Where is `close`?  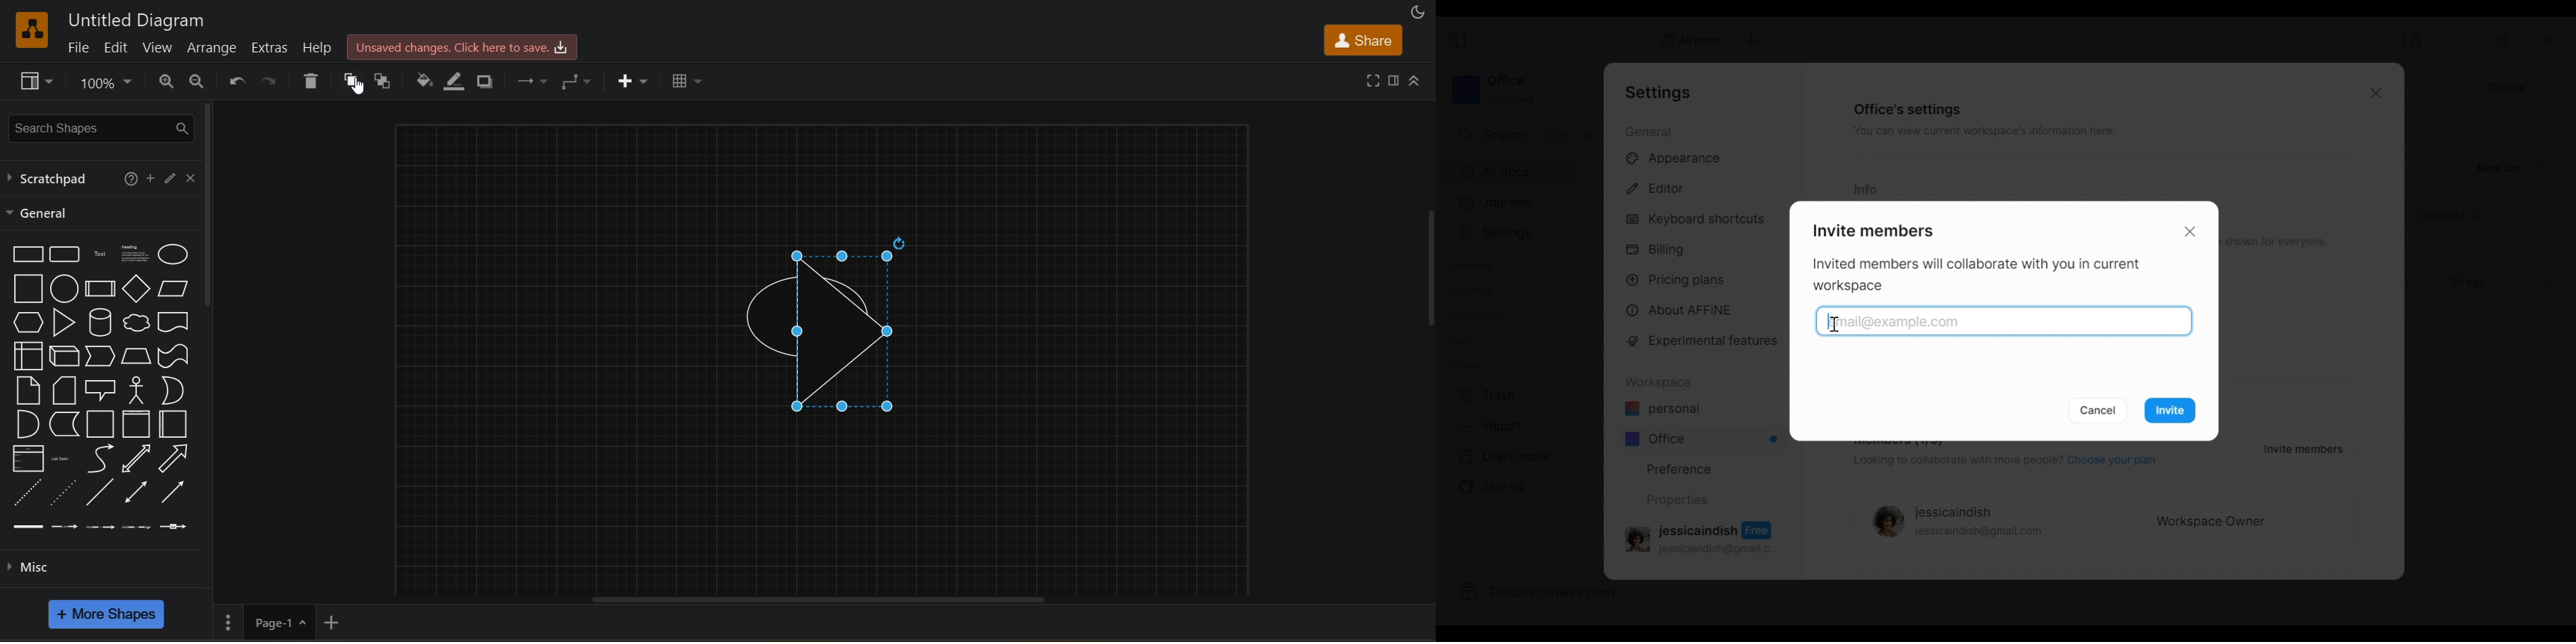 close is located at coordinates (191, 176).